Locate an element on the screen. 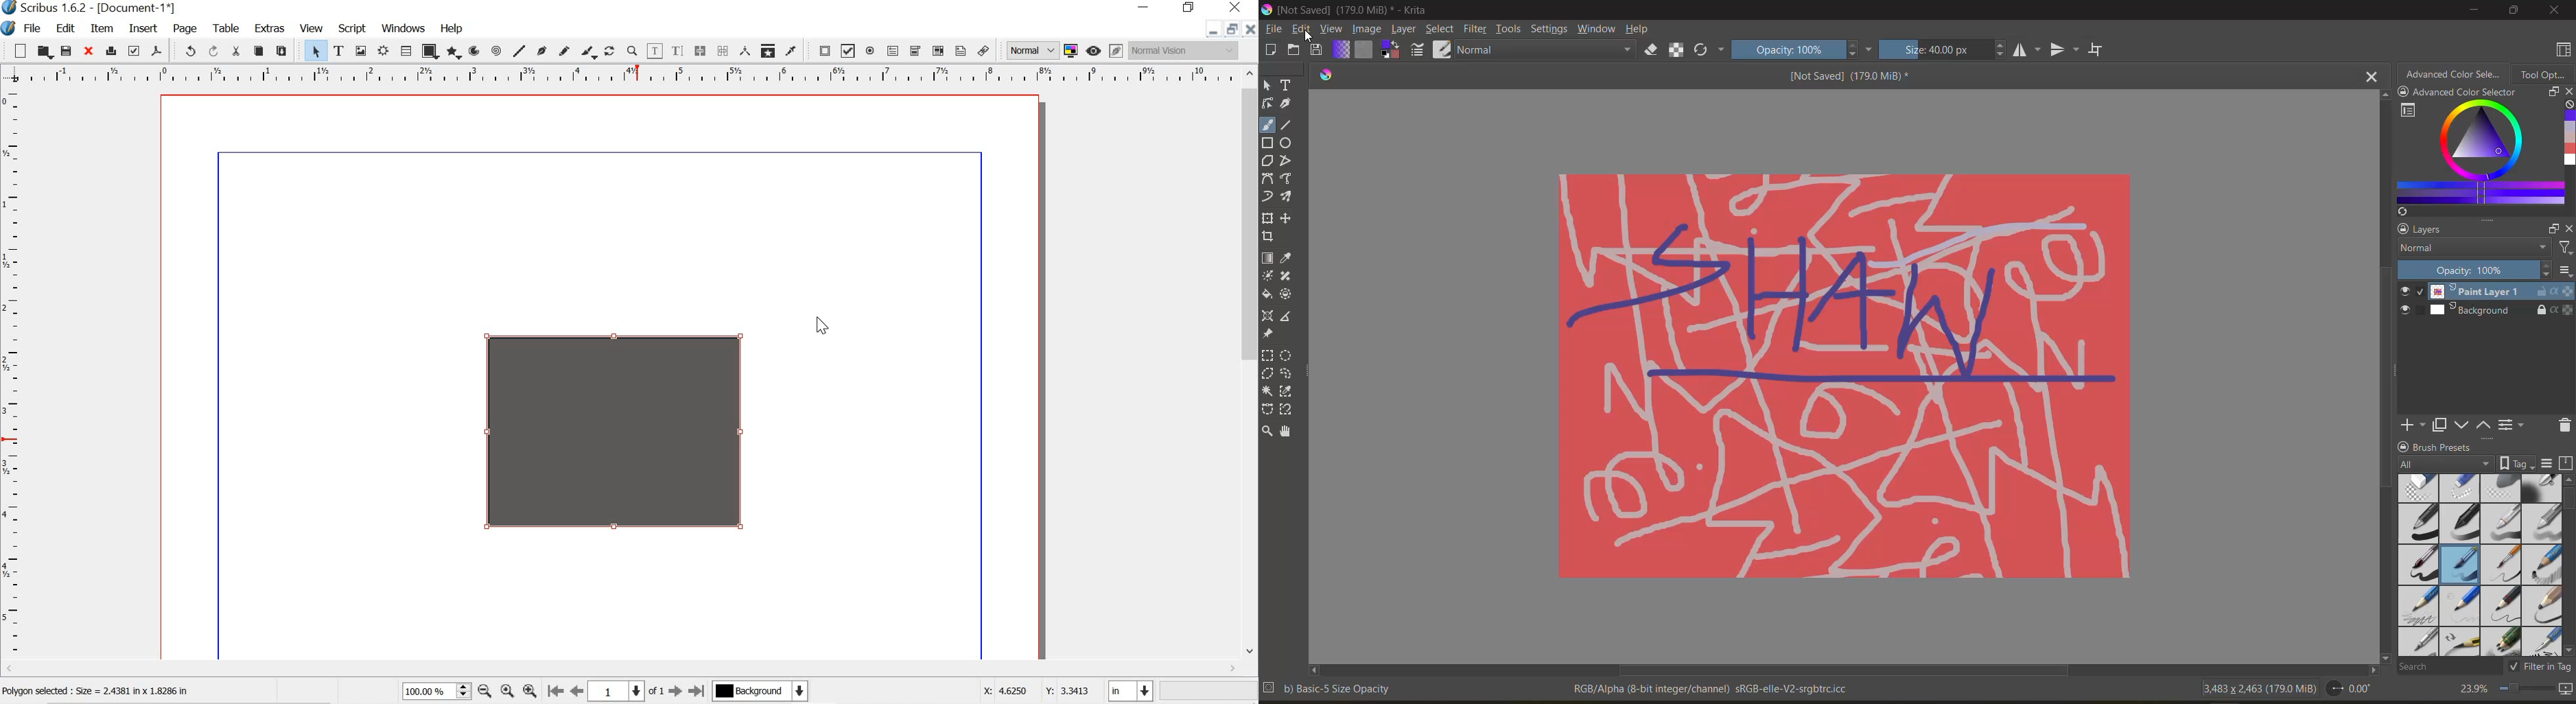 This screenshot has width=2576, height=728. Background is located at coordinates (2501, 312).